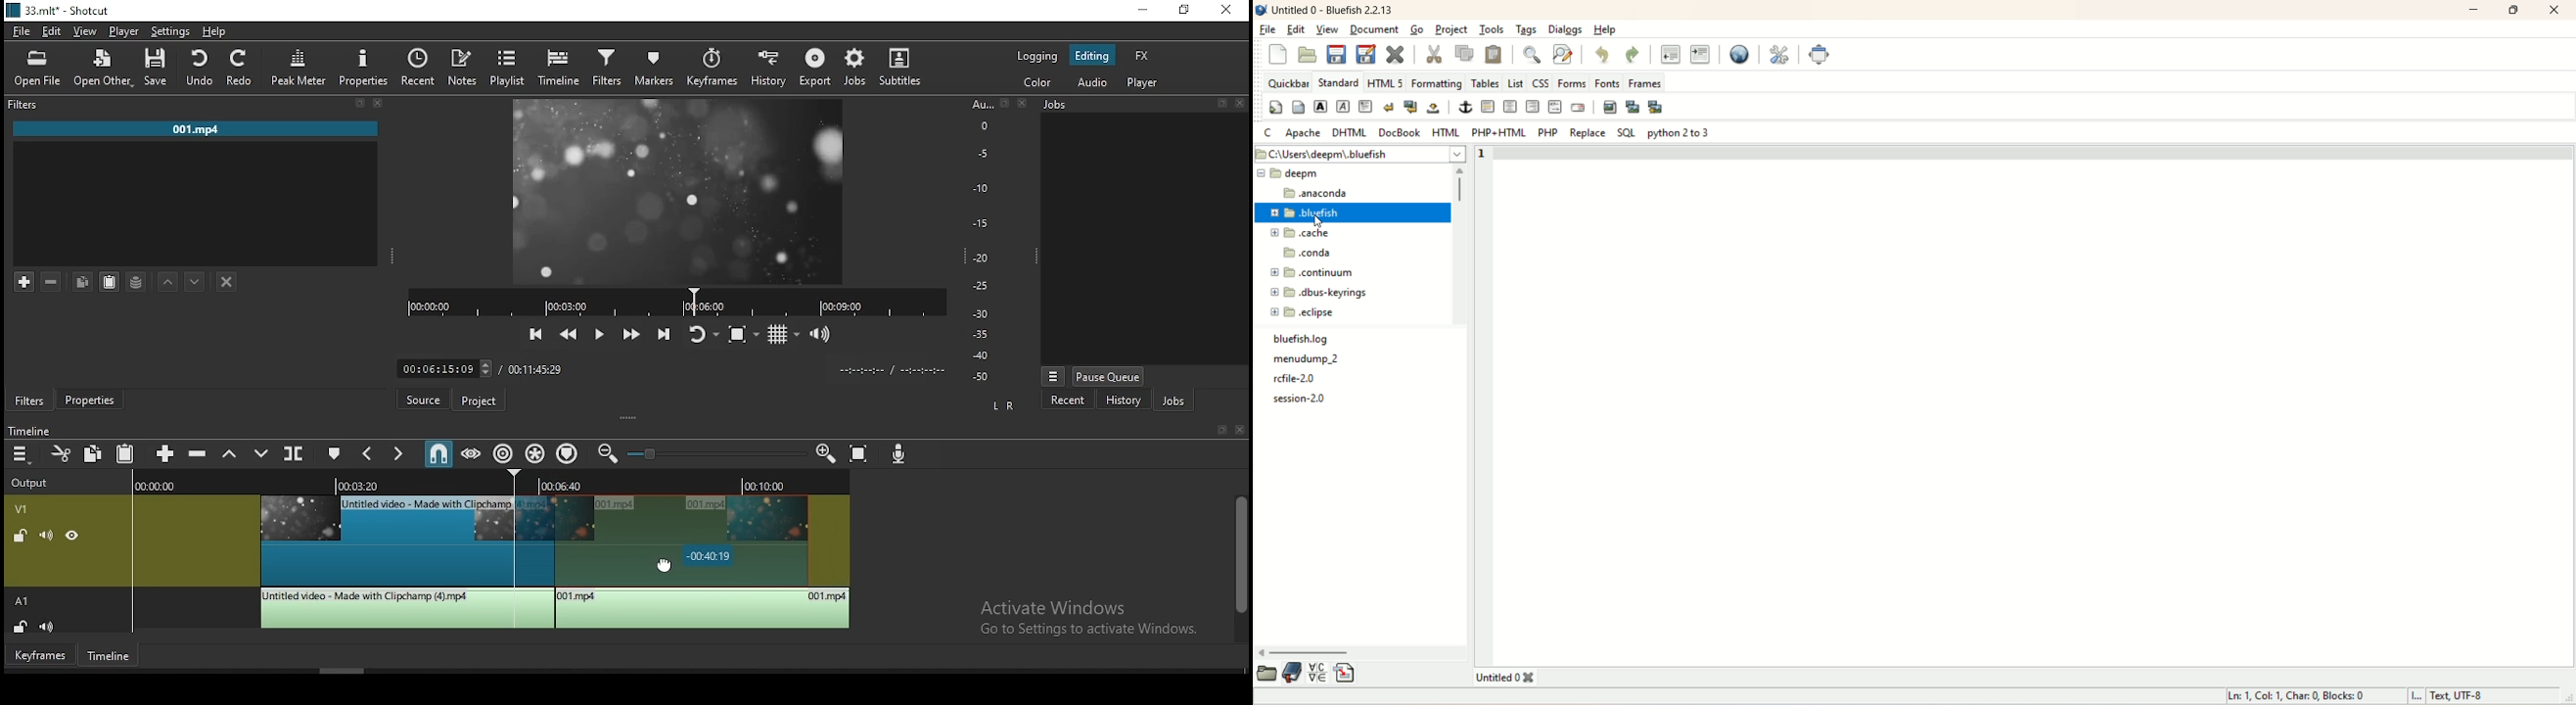 Image resolution: width=2576 pixels, height=728 pixels. Describe the element at coordinates (25, 508) in the screenshot. I see `video track` at that location.